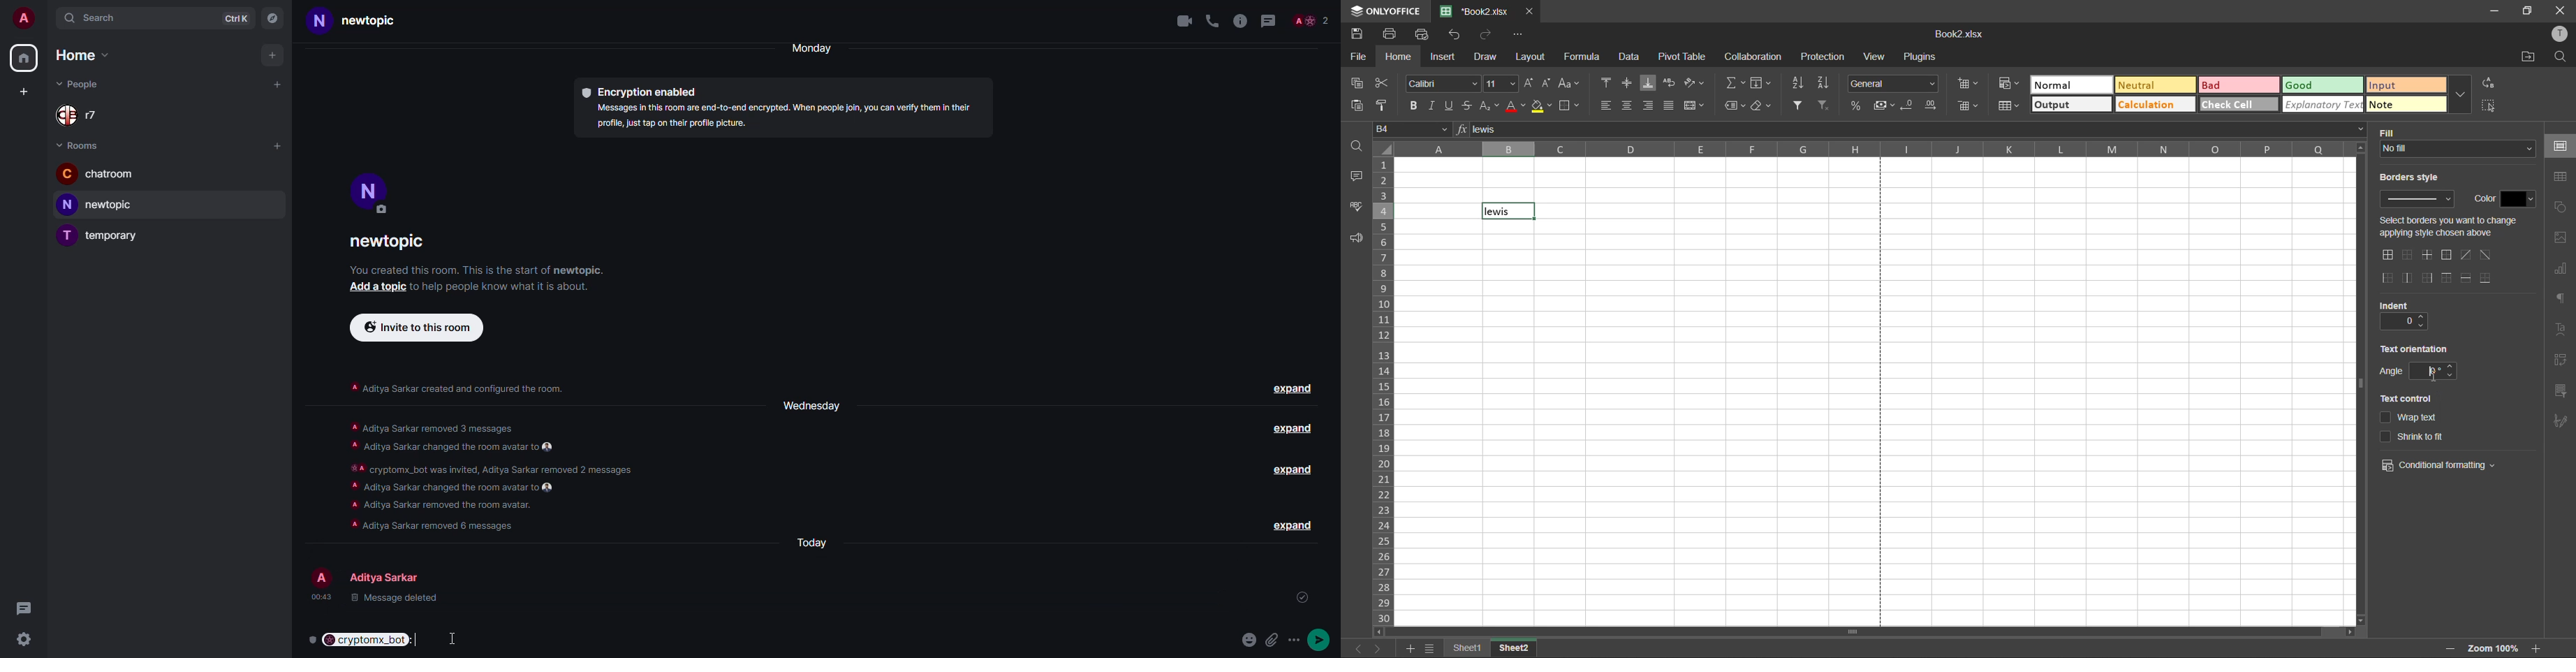 Image resolution: width=2576 pixels, height=672 pixels. What do you see at coordinates (1968, 107) in the screenshot?
I see `delete cells` at bounding box center [1968, 107].